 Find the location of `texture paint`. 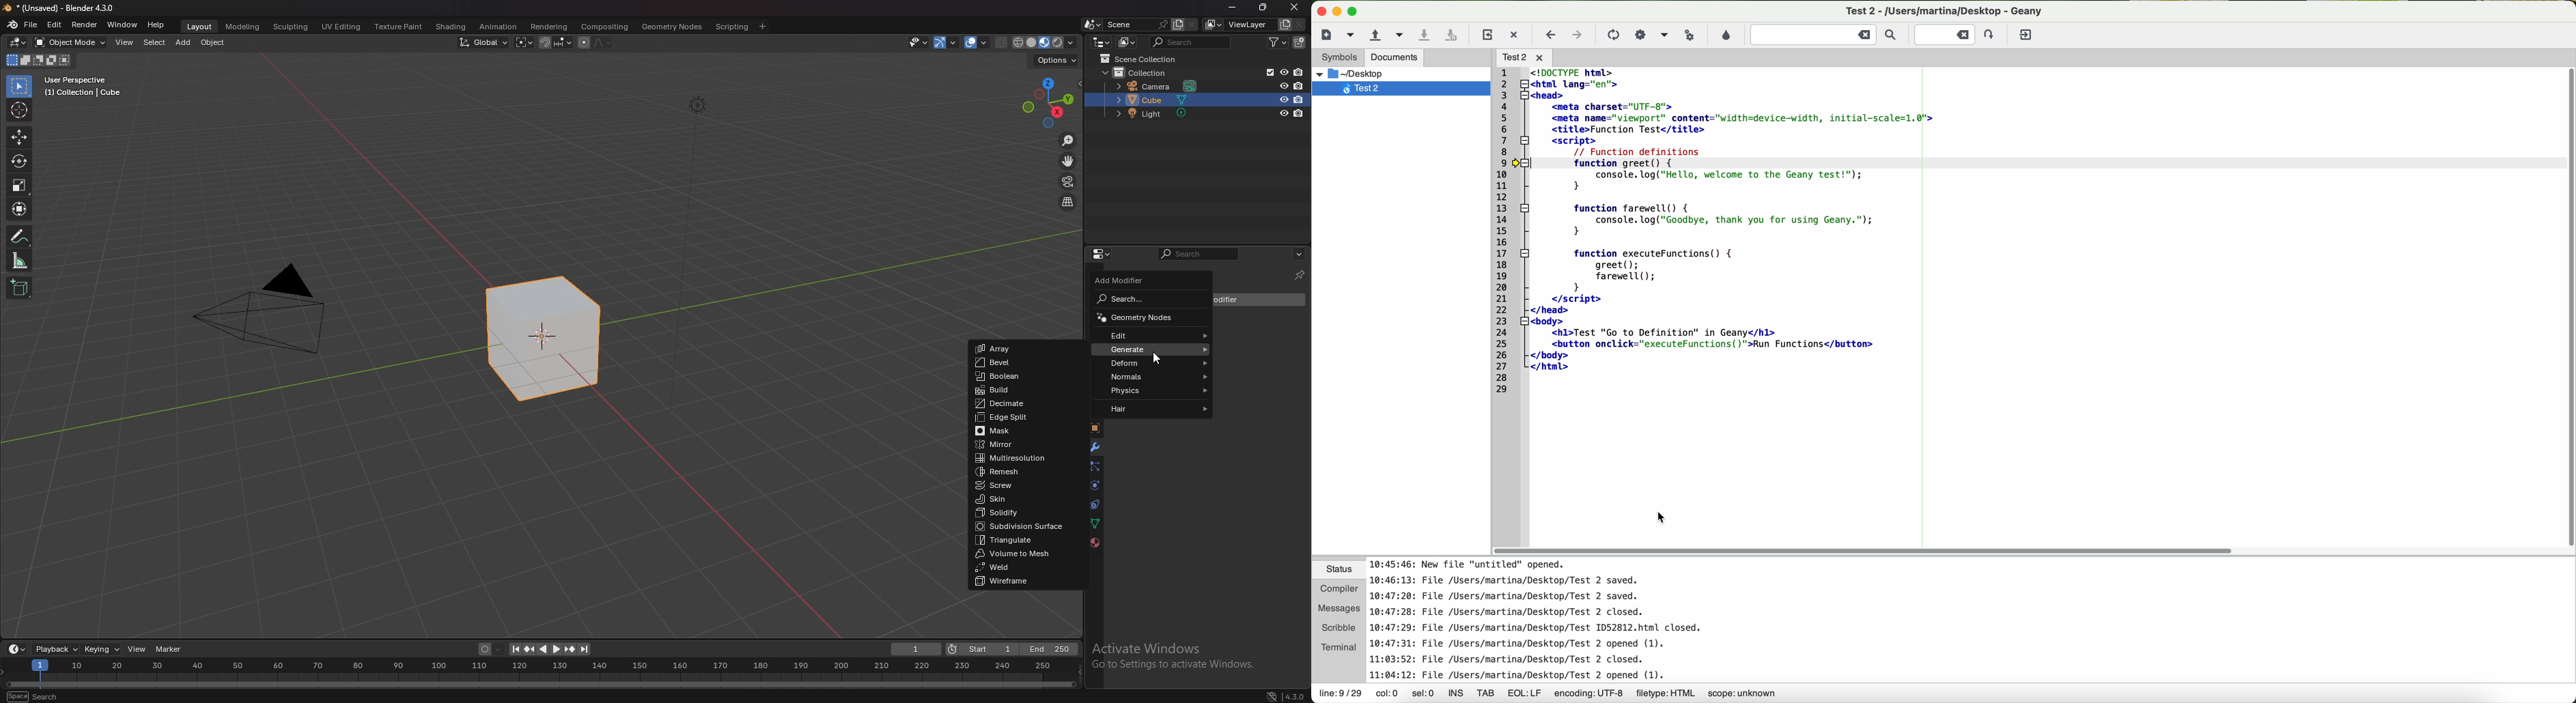

texture paint is located at coordinates (399, 27).